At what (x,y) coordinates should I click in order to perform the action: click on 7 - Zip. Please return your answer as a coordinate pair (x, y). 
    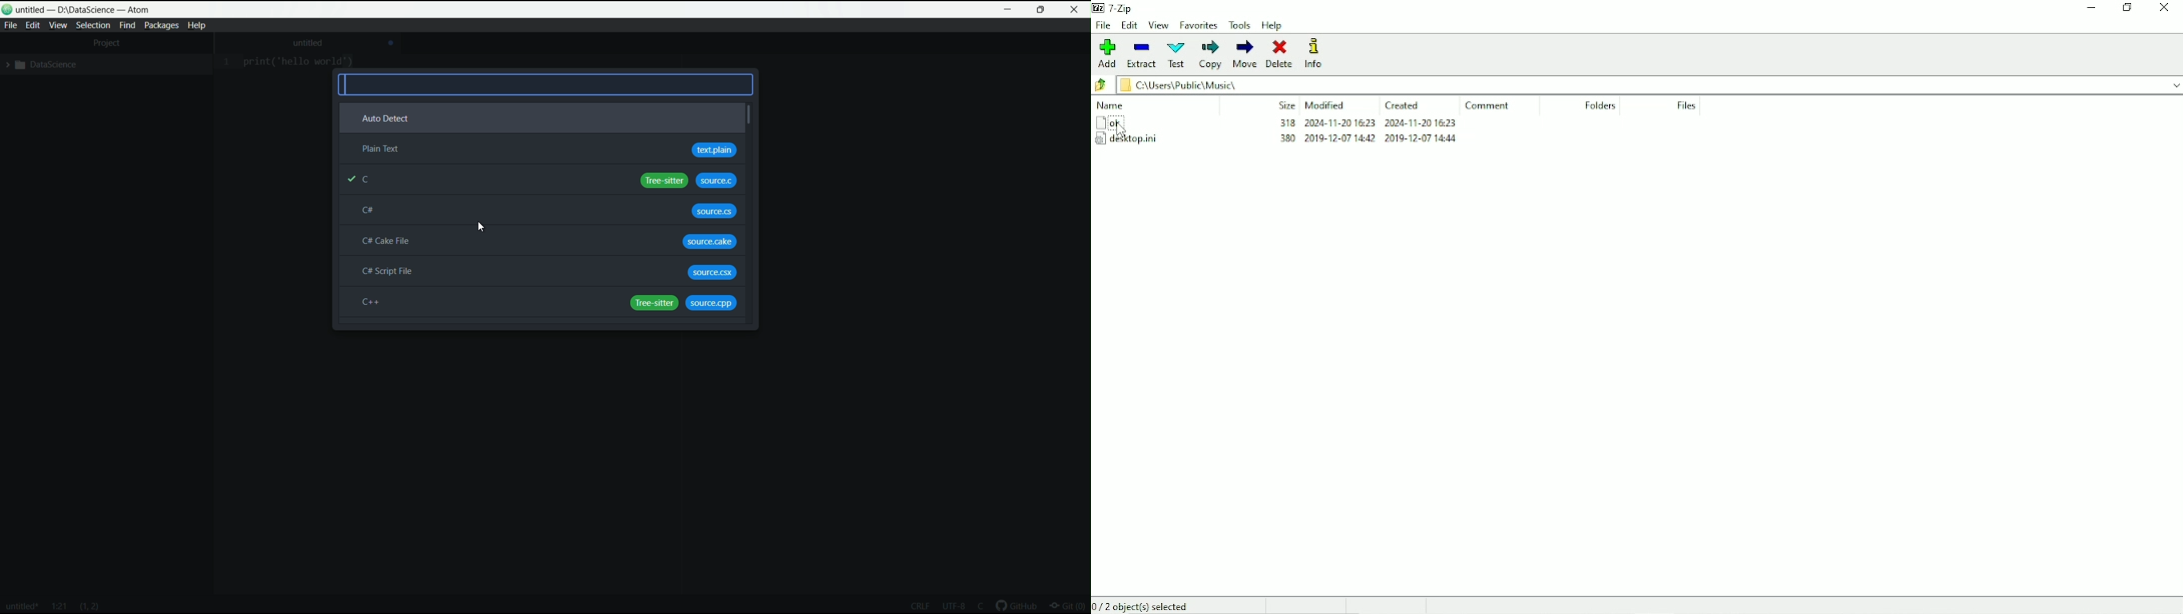
    Looking at the image, I should click on (1118, 8).